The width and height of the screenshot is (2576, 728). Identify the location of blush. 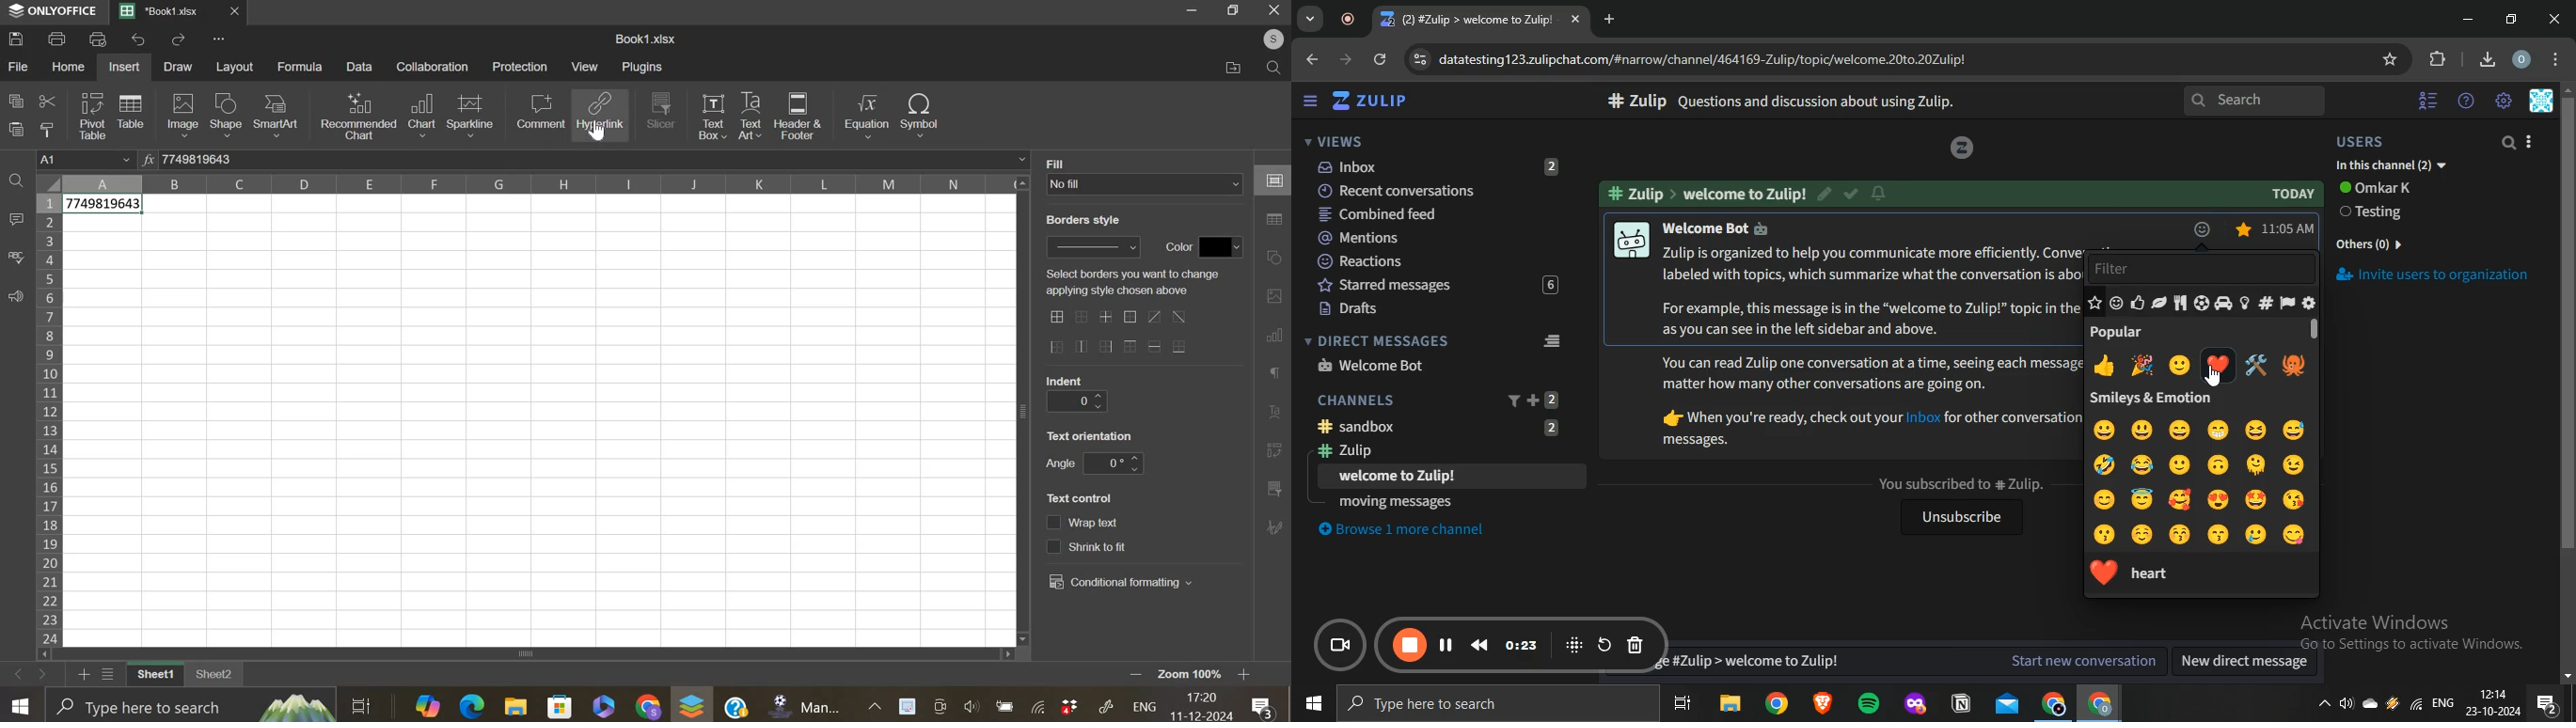
(2105, 497).